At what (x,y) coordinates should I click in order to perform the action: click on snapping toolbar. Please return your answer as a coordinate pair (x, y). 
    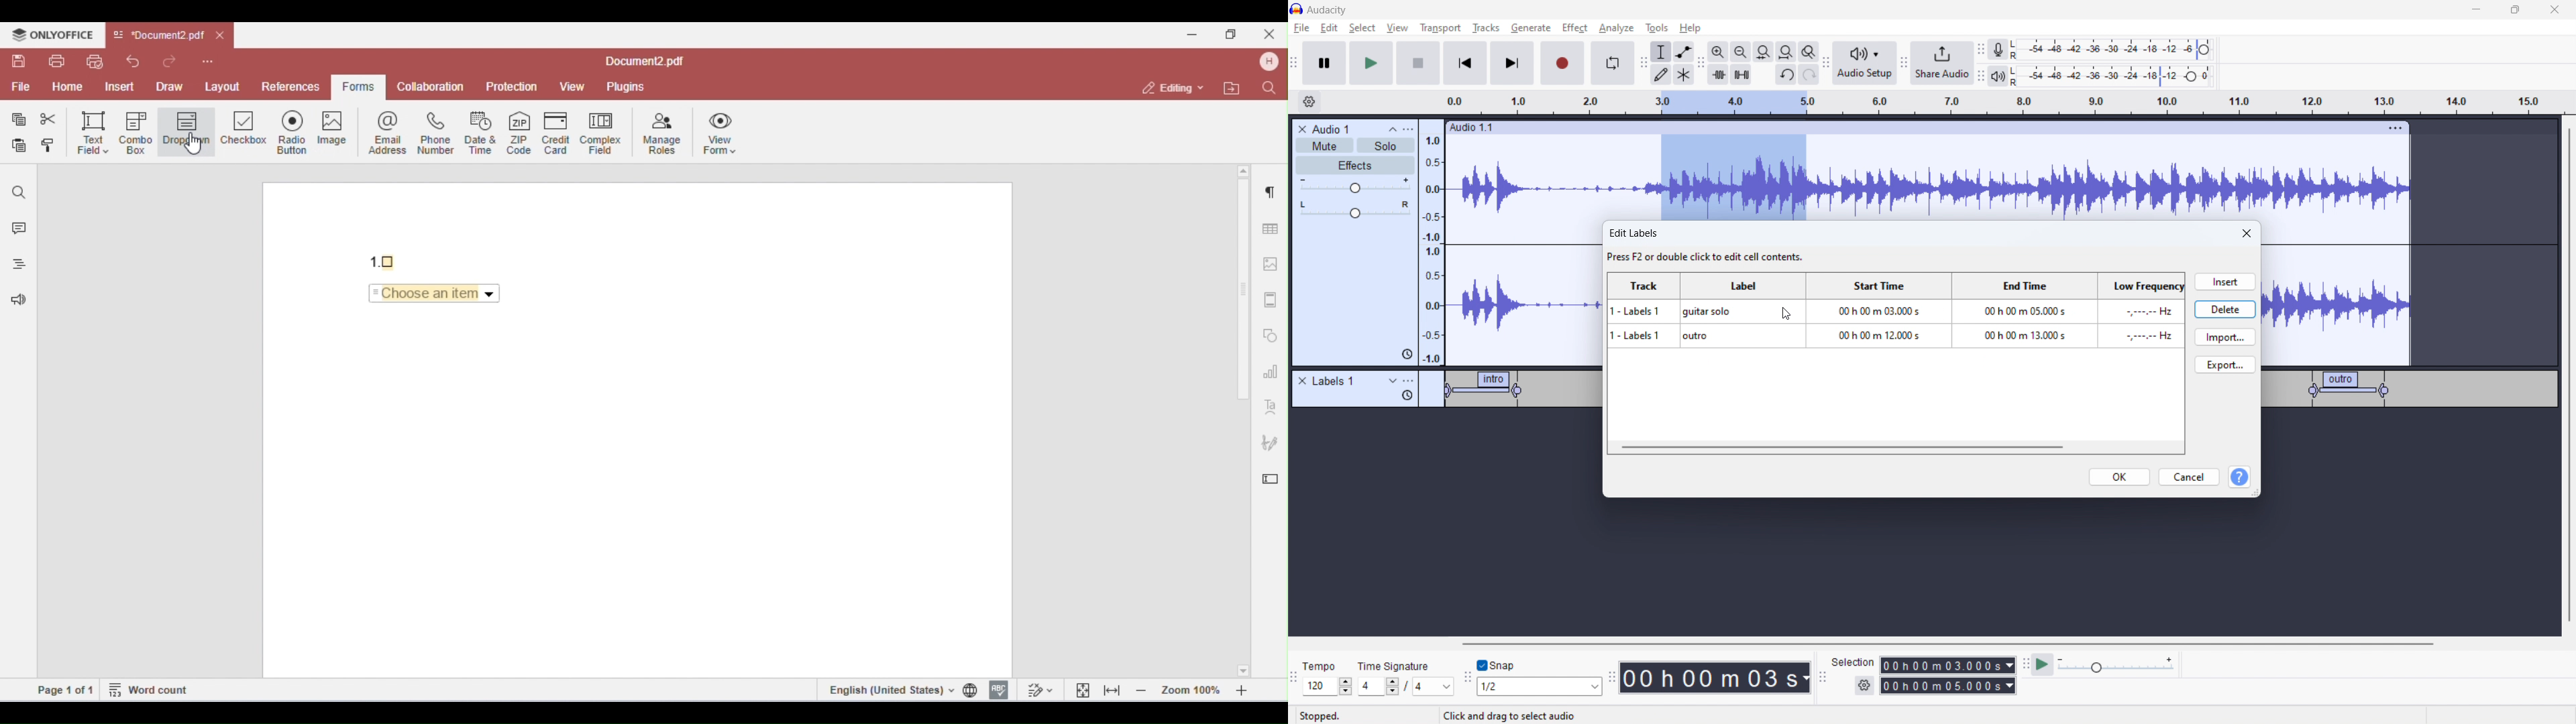
    Looking at the image, I should click on (1468, 679).